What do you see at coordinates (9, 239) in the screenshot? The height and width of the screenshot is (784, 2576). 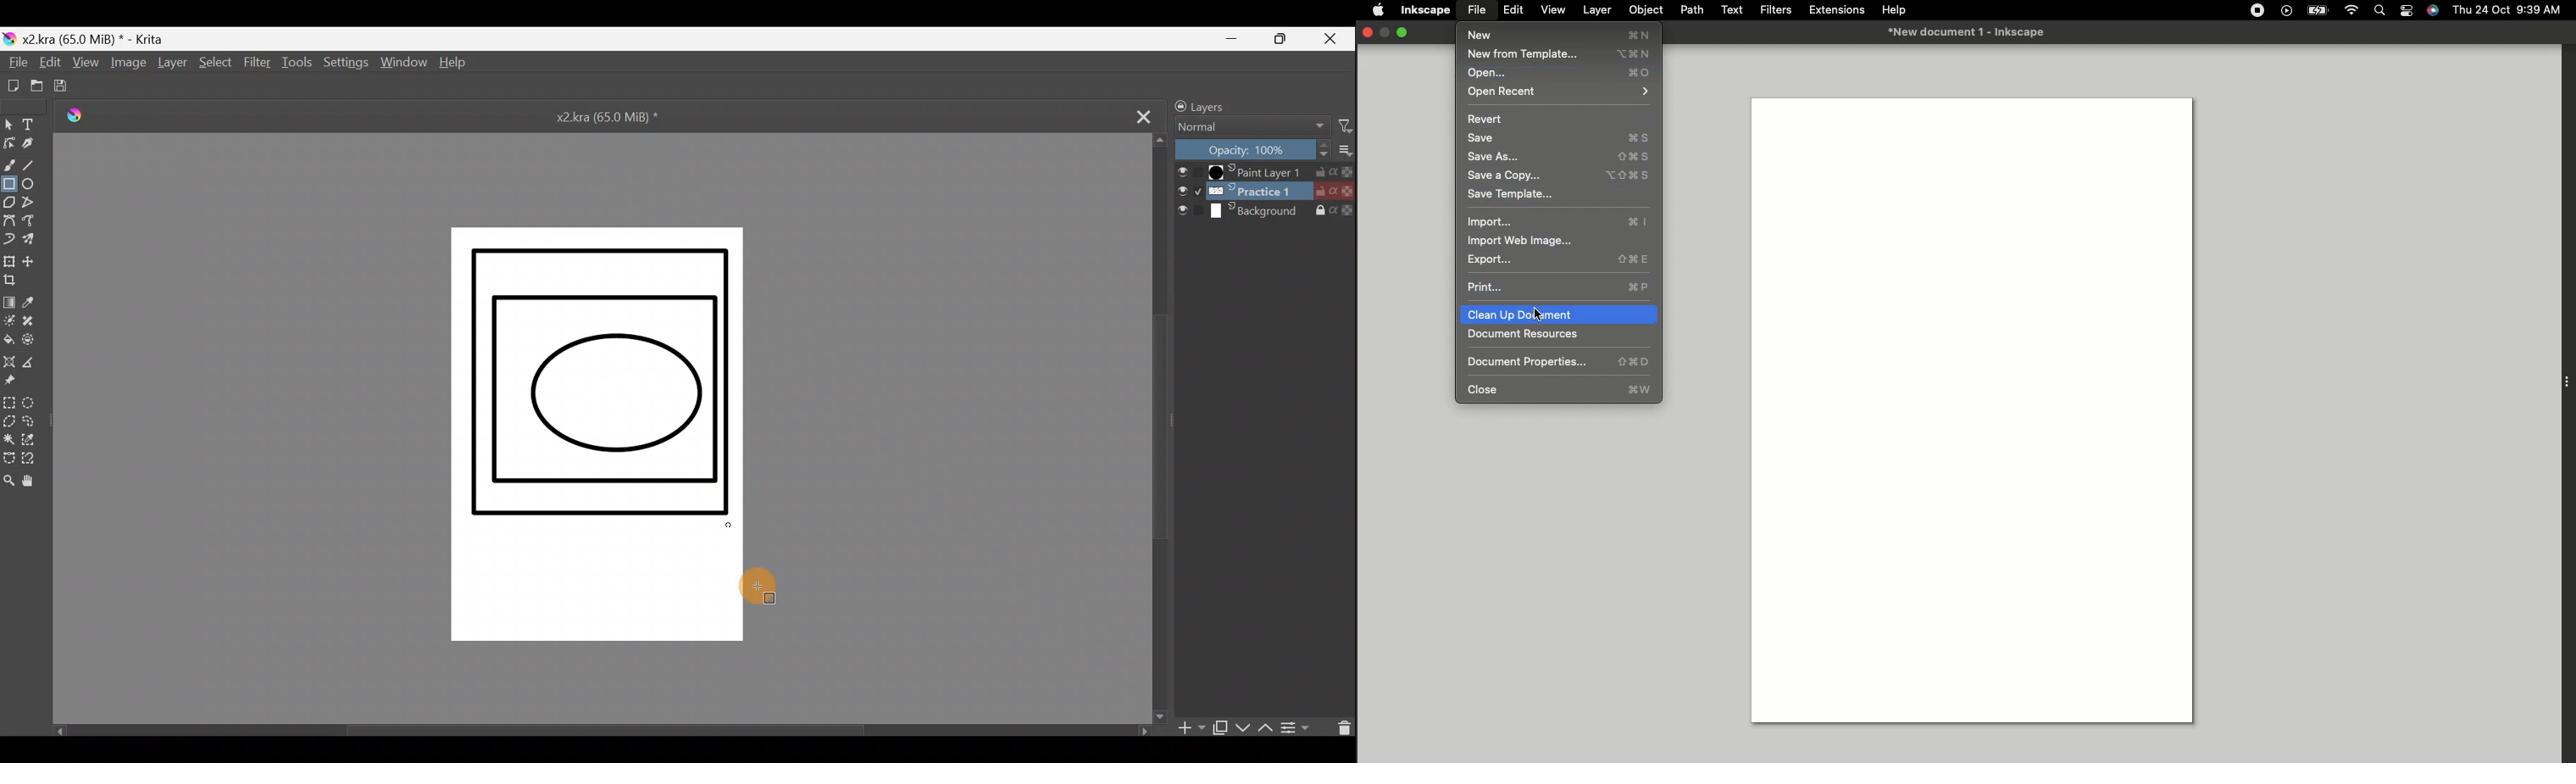 I see `Dynamic brush tool` at bounding box center [9, 239].